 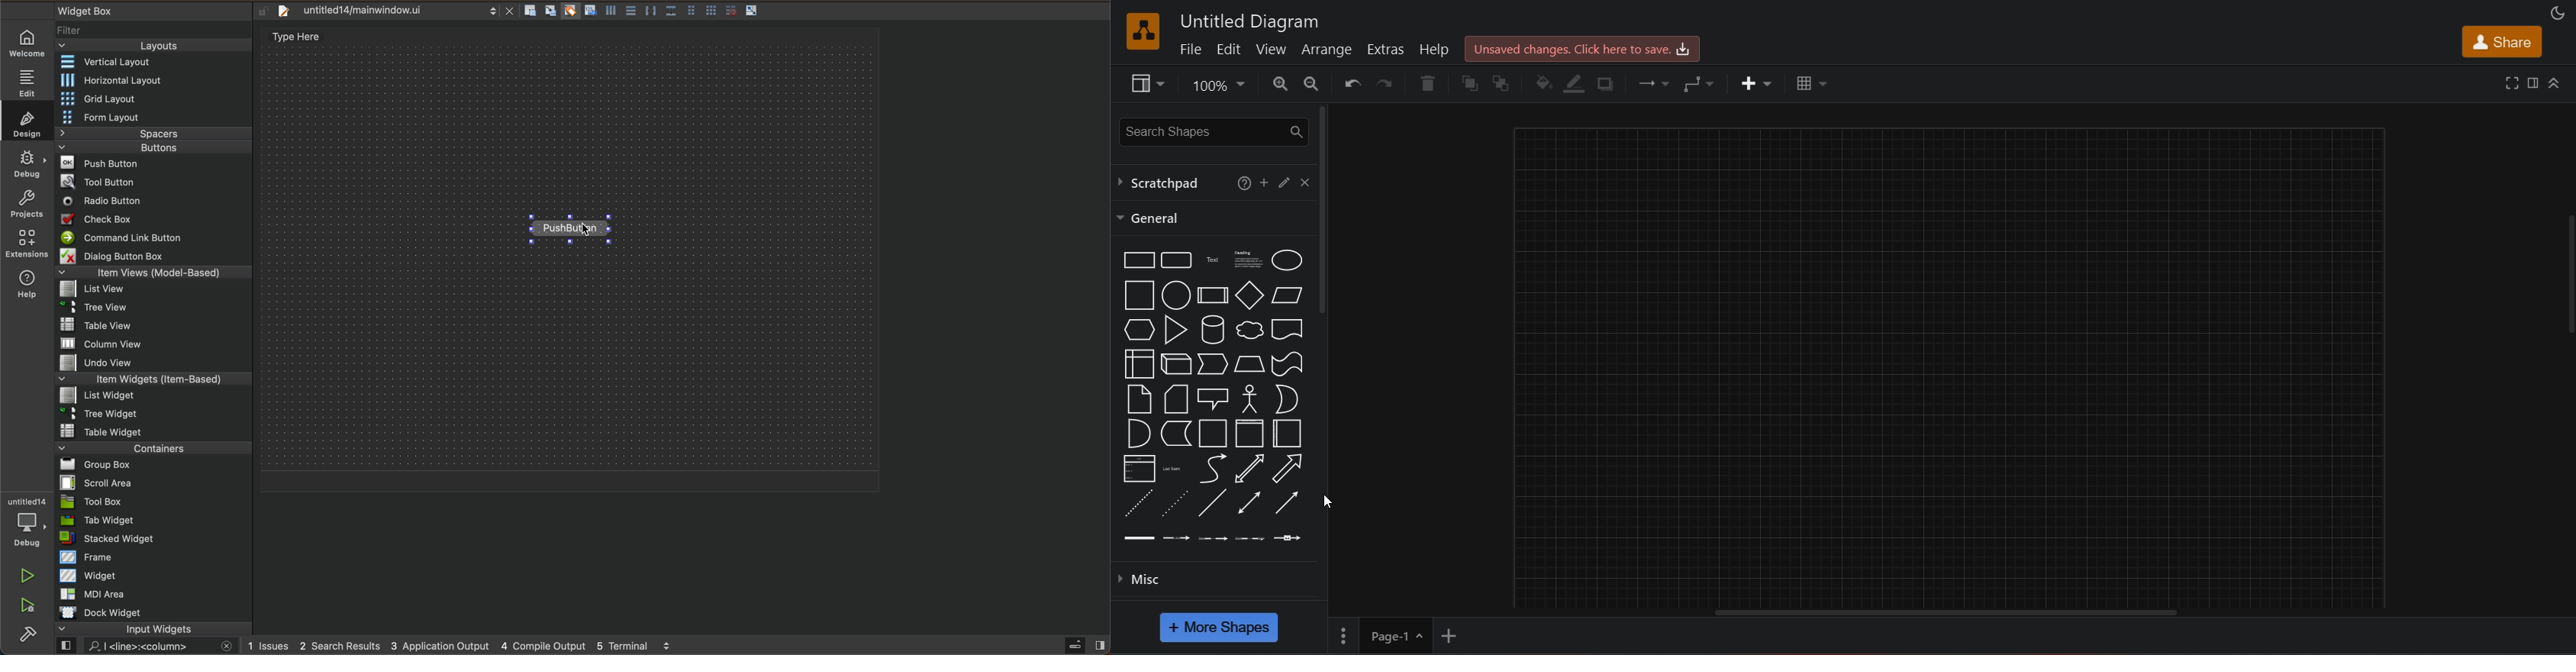 What do you see at coordinates (1250, 469) in the screenshot?
I see `bidirectional arrow` at bounding box center [1250, 469].